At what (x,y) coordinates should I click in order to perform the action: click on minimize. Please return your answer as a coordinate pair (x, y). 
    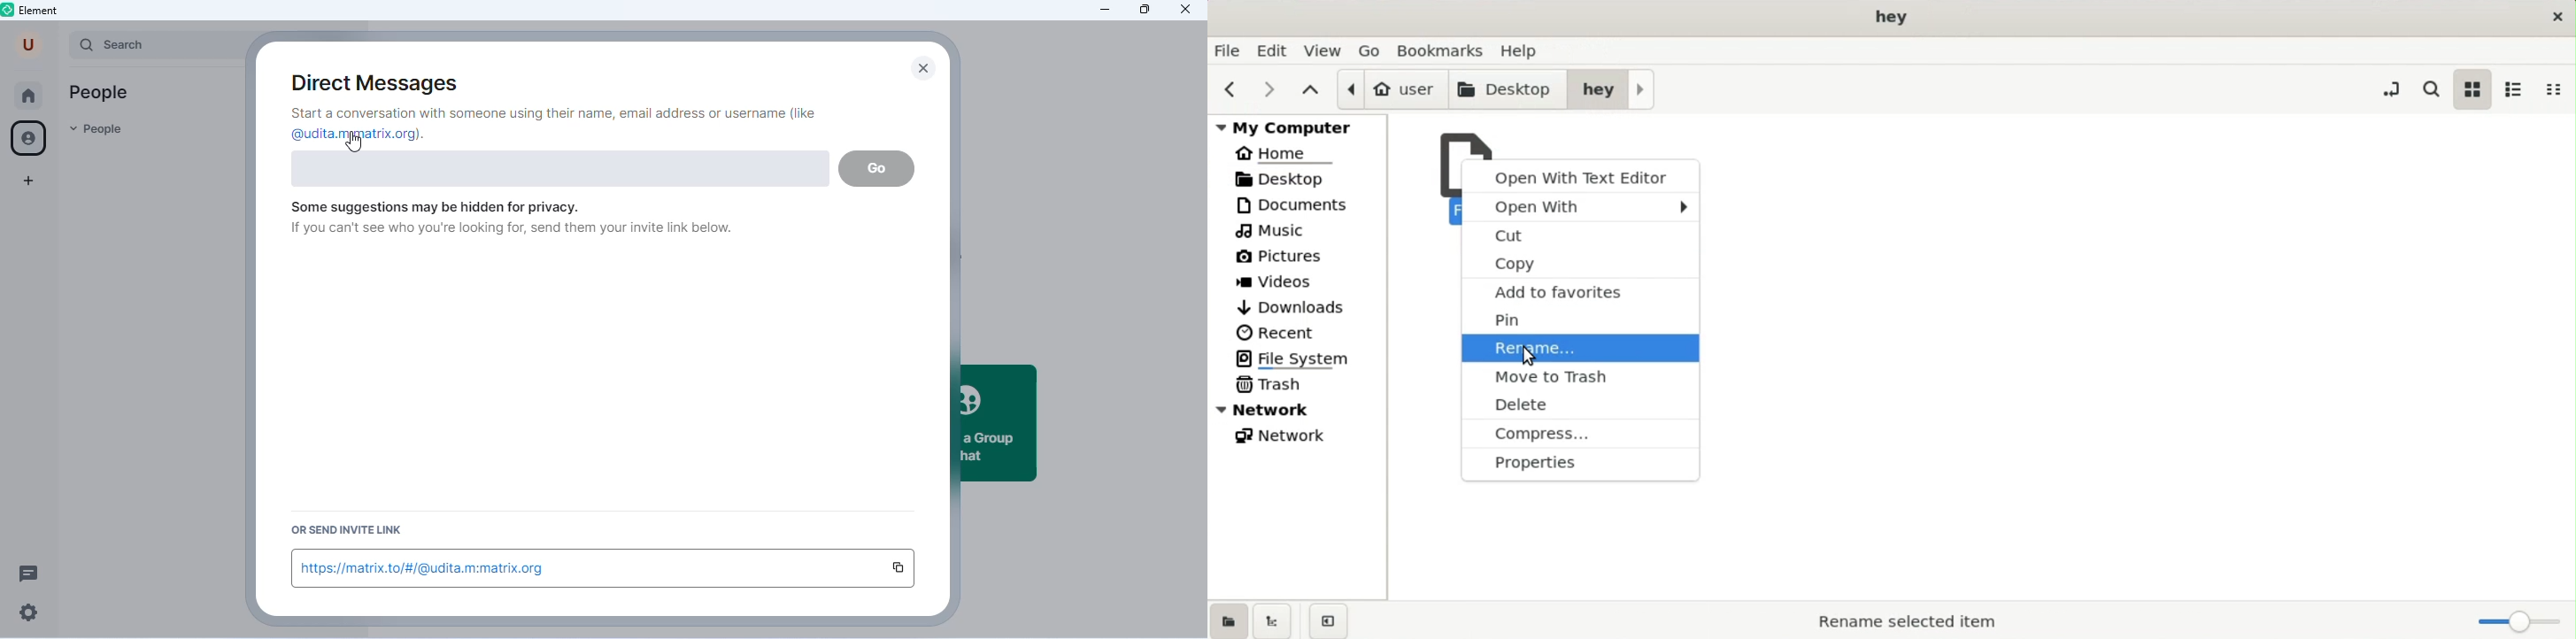
    Looking at the image, I should click on (1103, 10).